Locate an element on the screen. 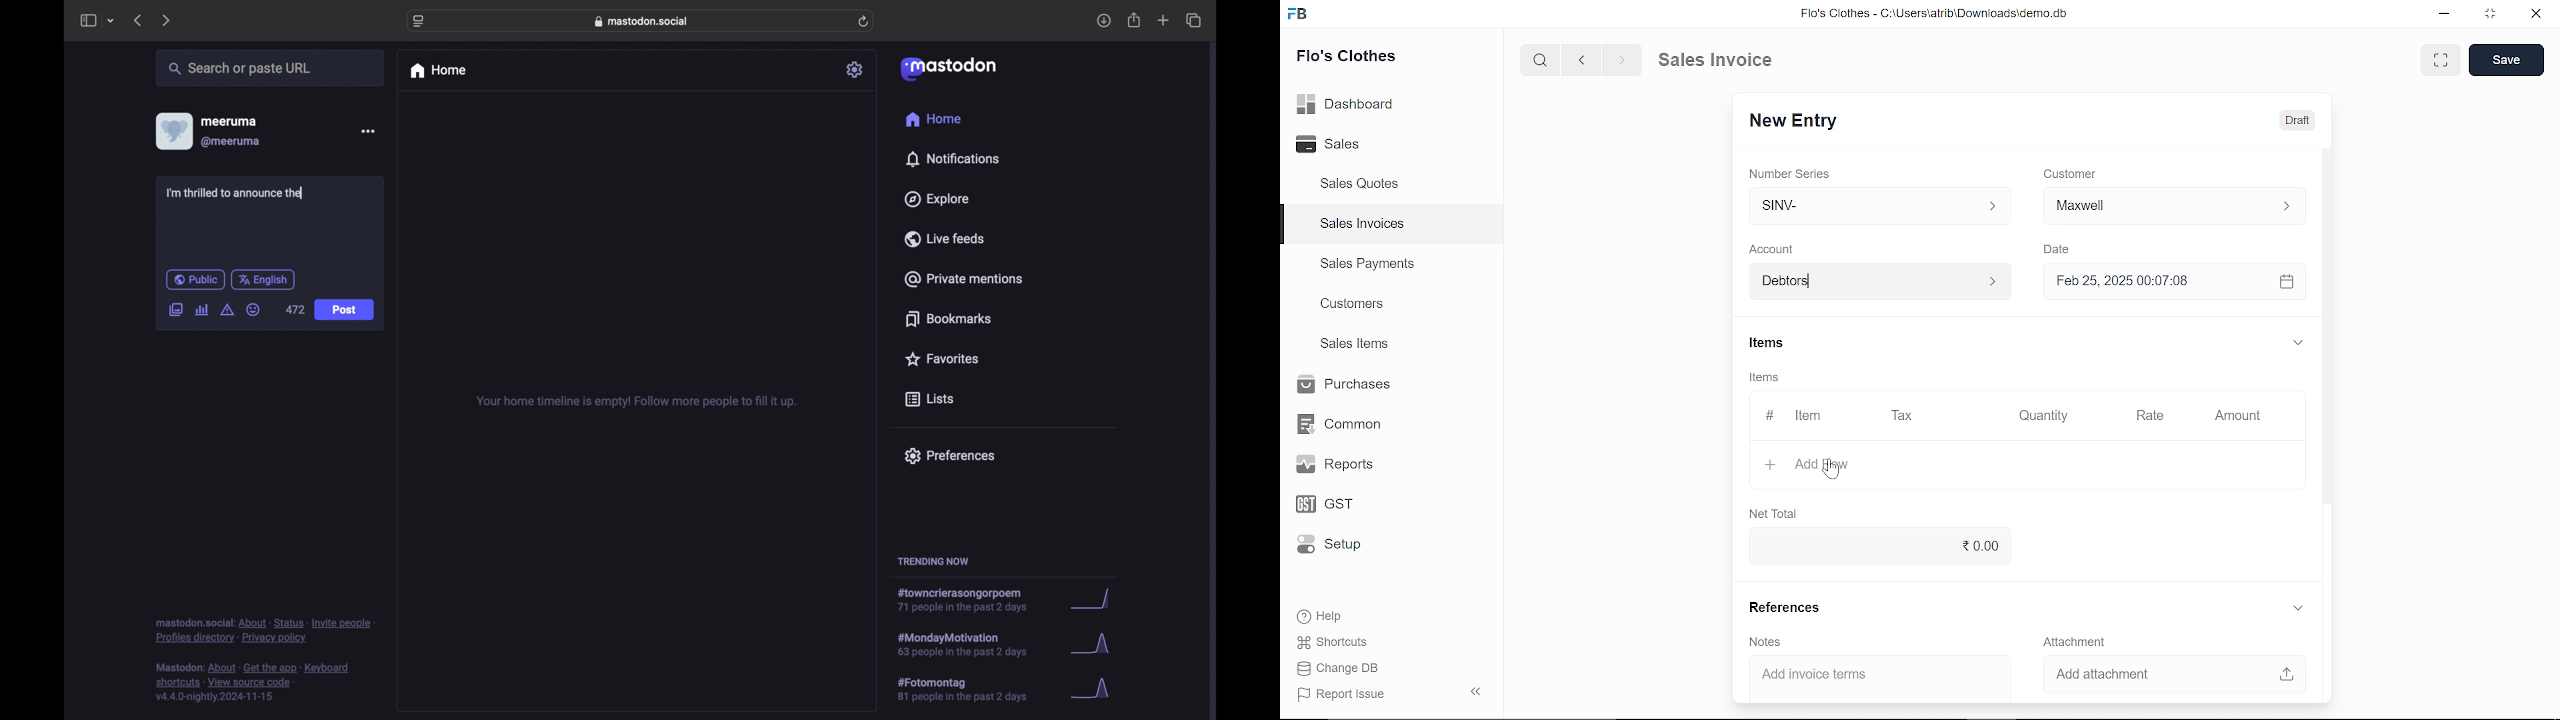 The image size is (2576, 728). more options is located at coordinates (367, 131).